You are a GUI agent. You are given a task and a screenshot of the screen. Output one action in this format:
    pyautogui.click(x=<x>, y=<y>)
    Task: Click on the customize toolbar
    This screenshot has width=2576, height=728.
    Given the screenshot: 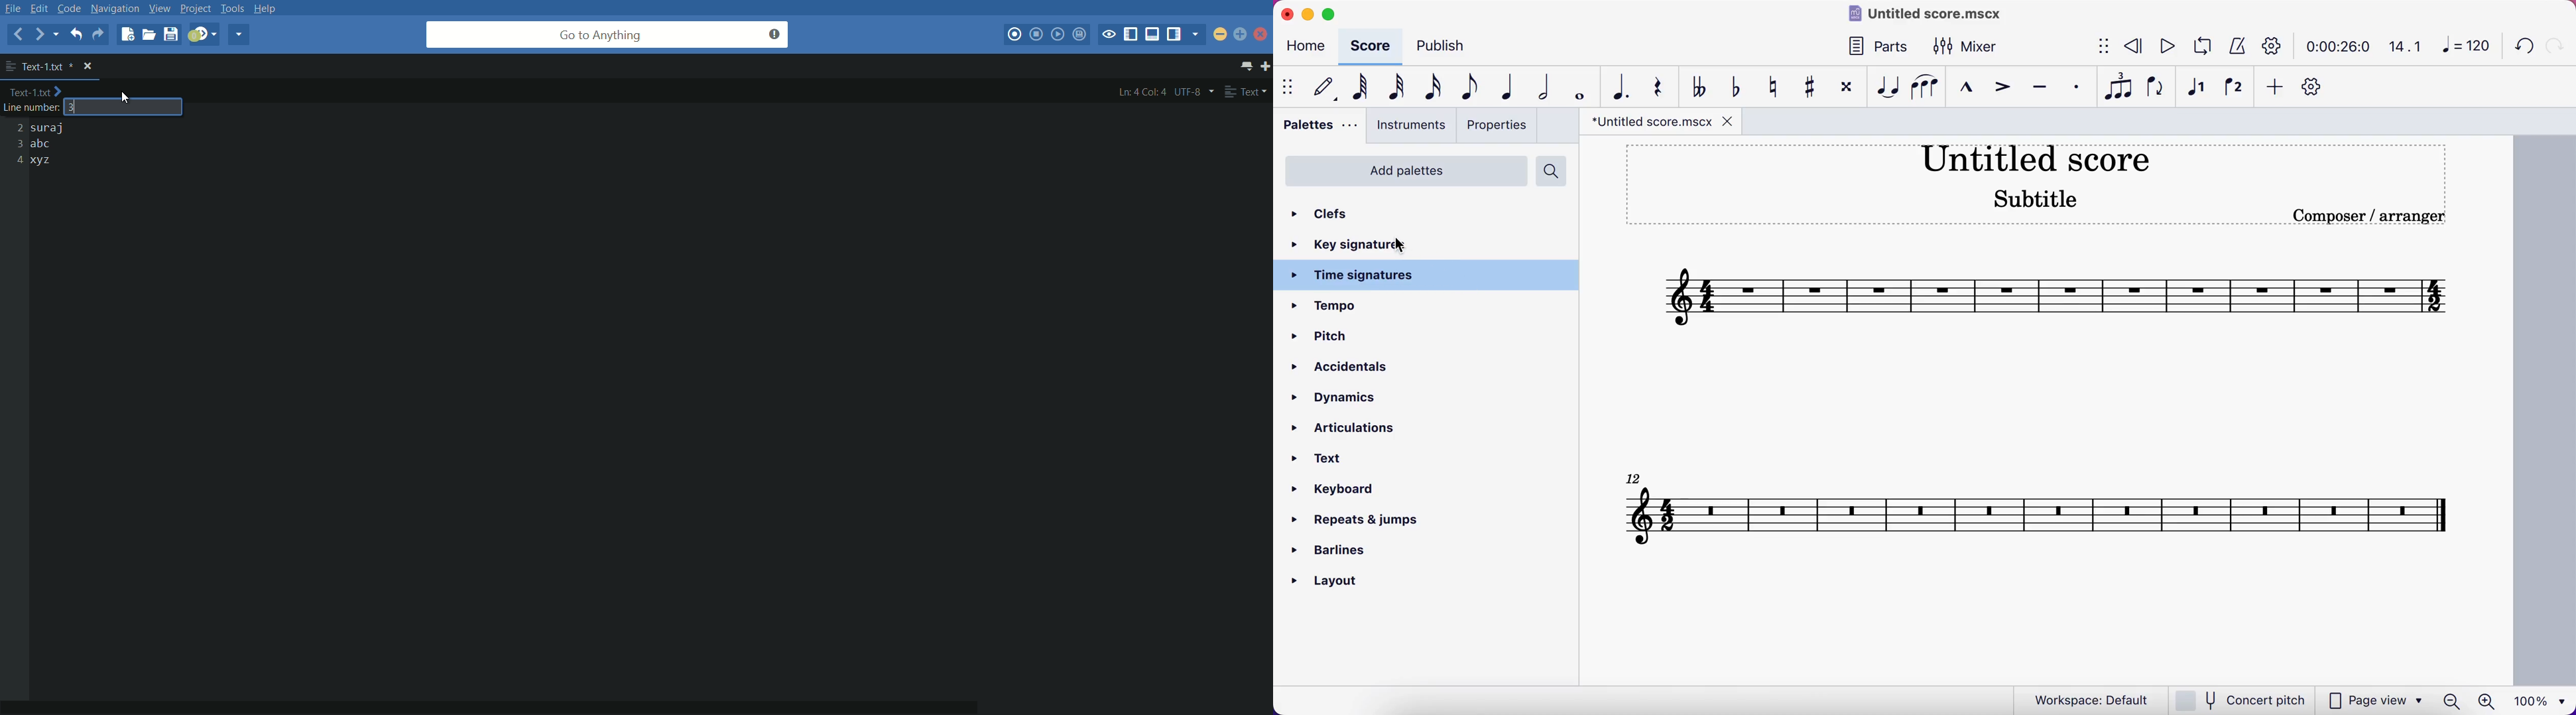 What is the action you would take?
    pyautogui.click(x=2320, y=86)
    